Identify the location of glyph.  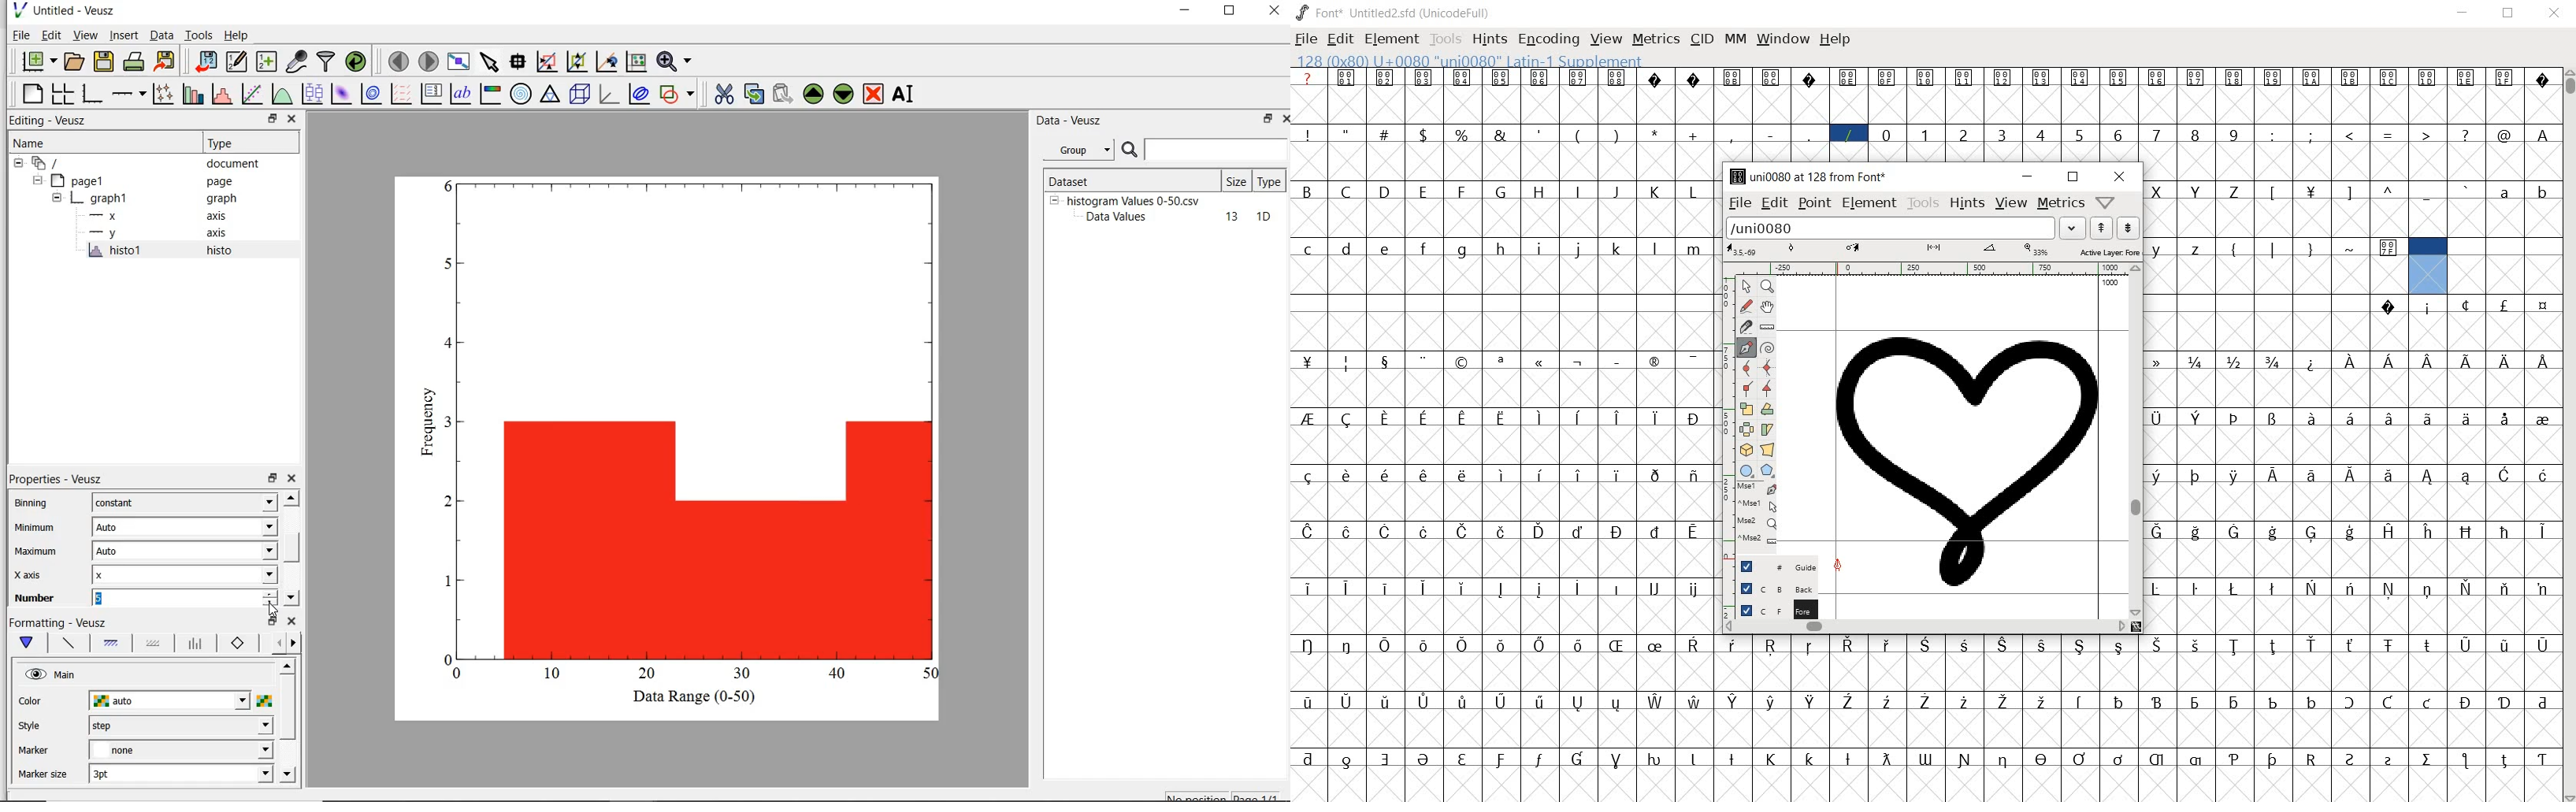
(2080, 702).